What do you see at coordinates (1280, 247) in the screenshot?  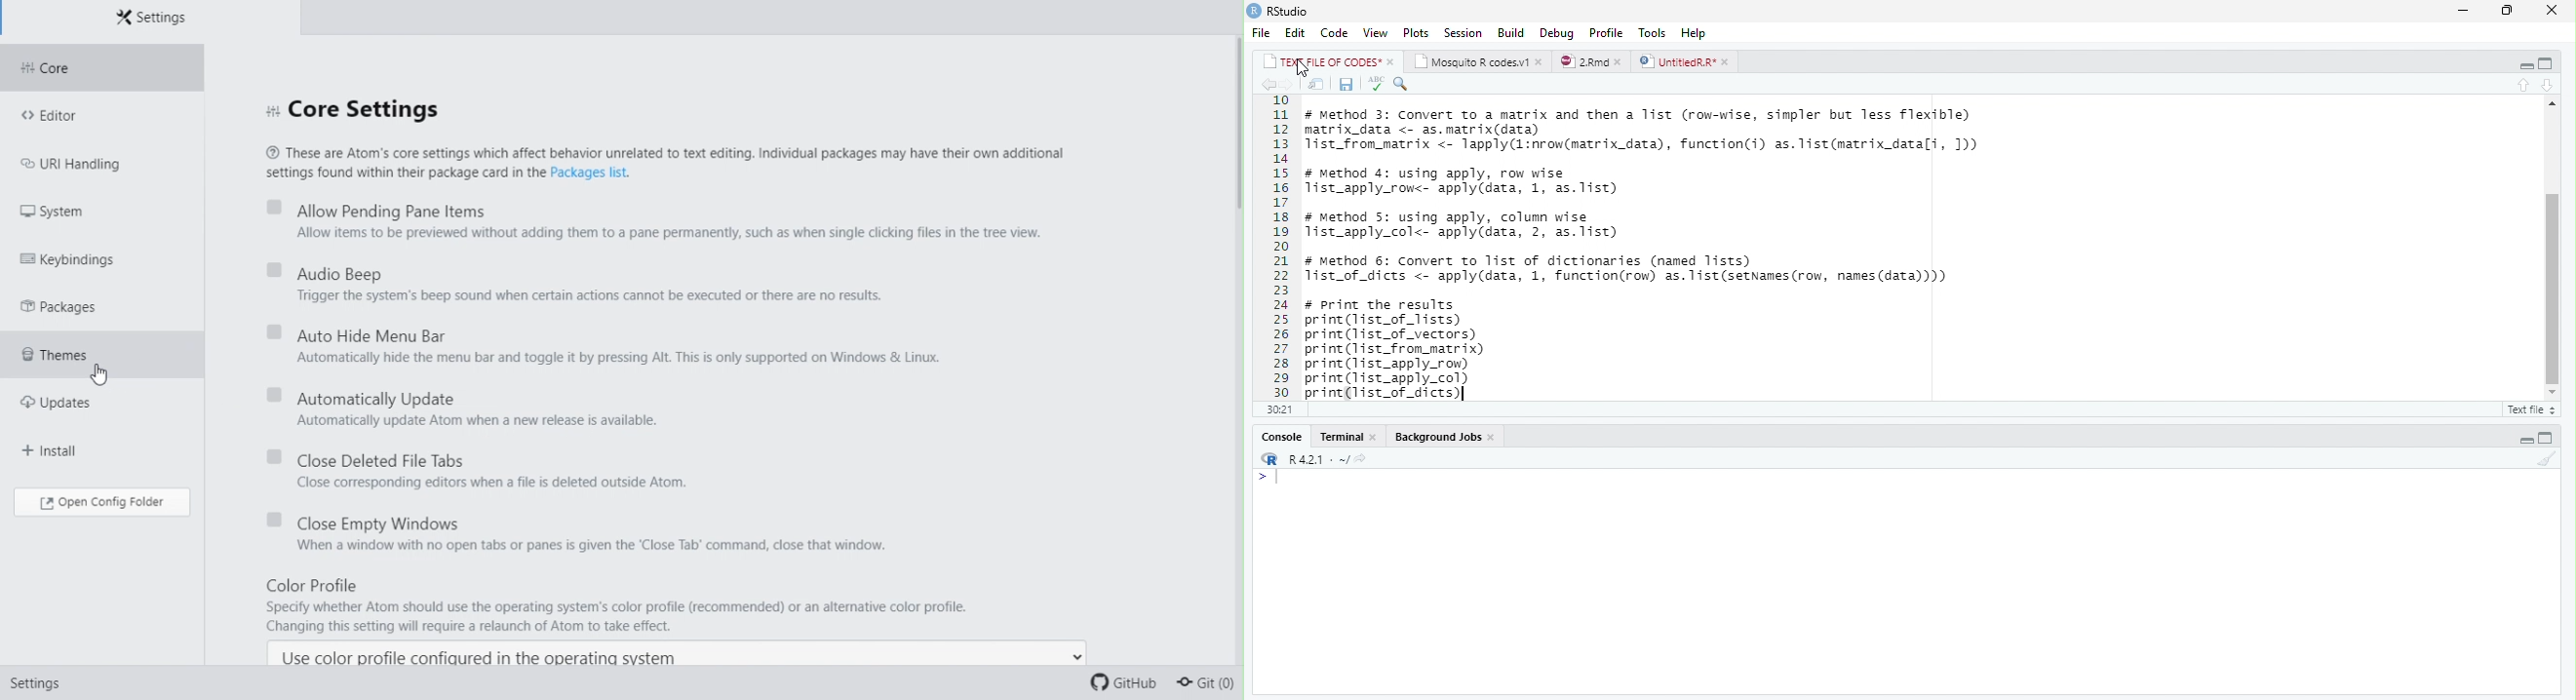 I see `Line number` at bounding box center [1280, 247].